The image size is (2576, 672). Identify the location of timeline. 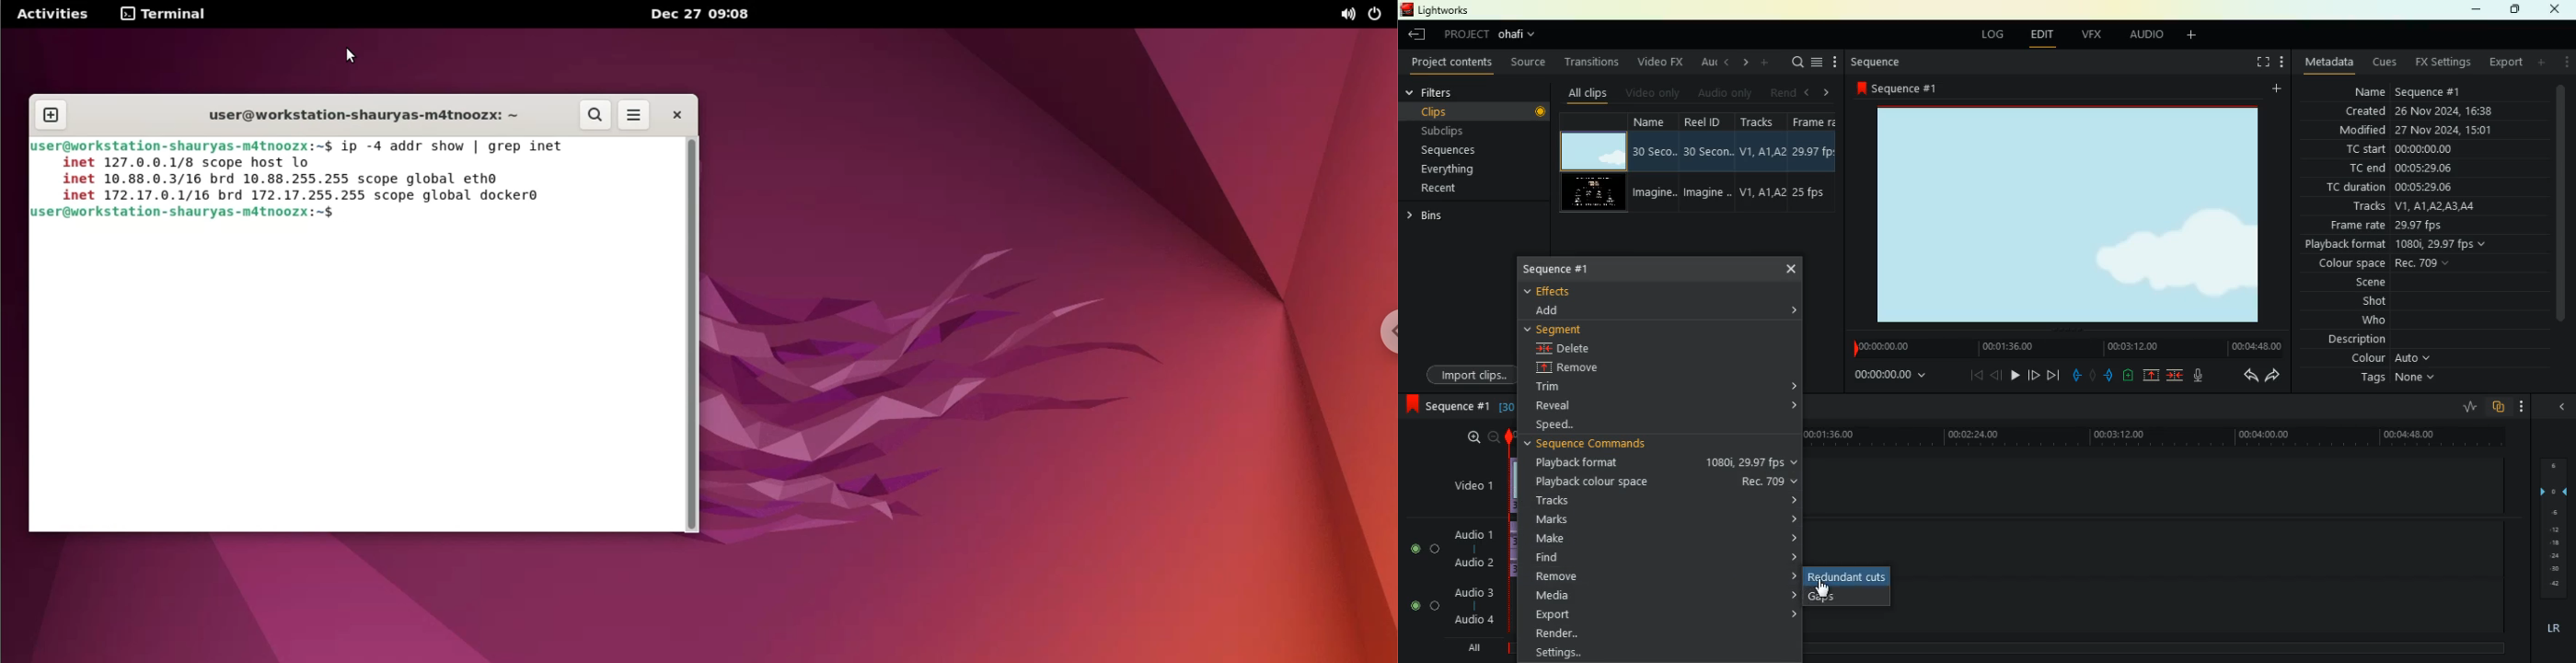
(2062, 345).